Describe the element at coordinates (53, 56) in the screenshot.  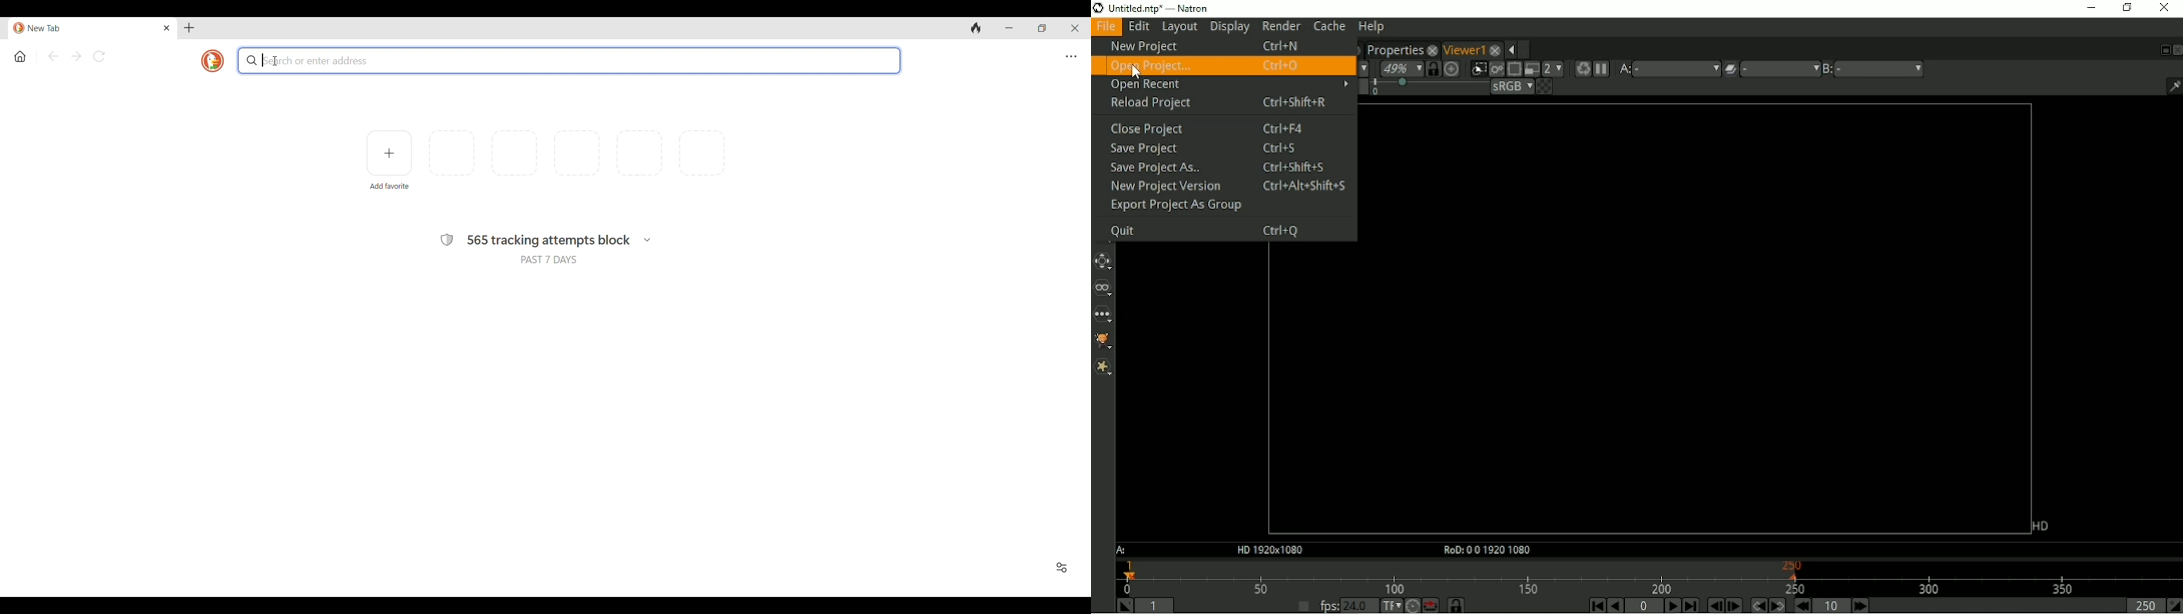
I see `Go back` at that location.